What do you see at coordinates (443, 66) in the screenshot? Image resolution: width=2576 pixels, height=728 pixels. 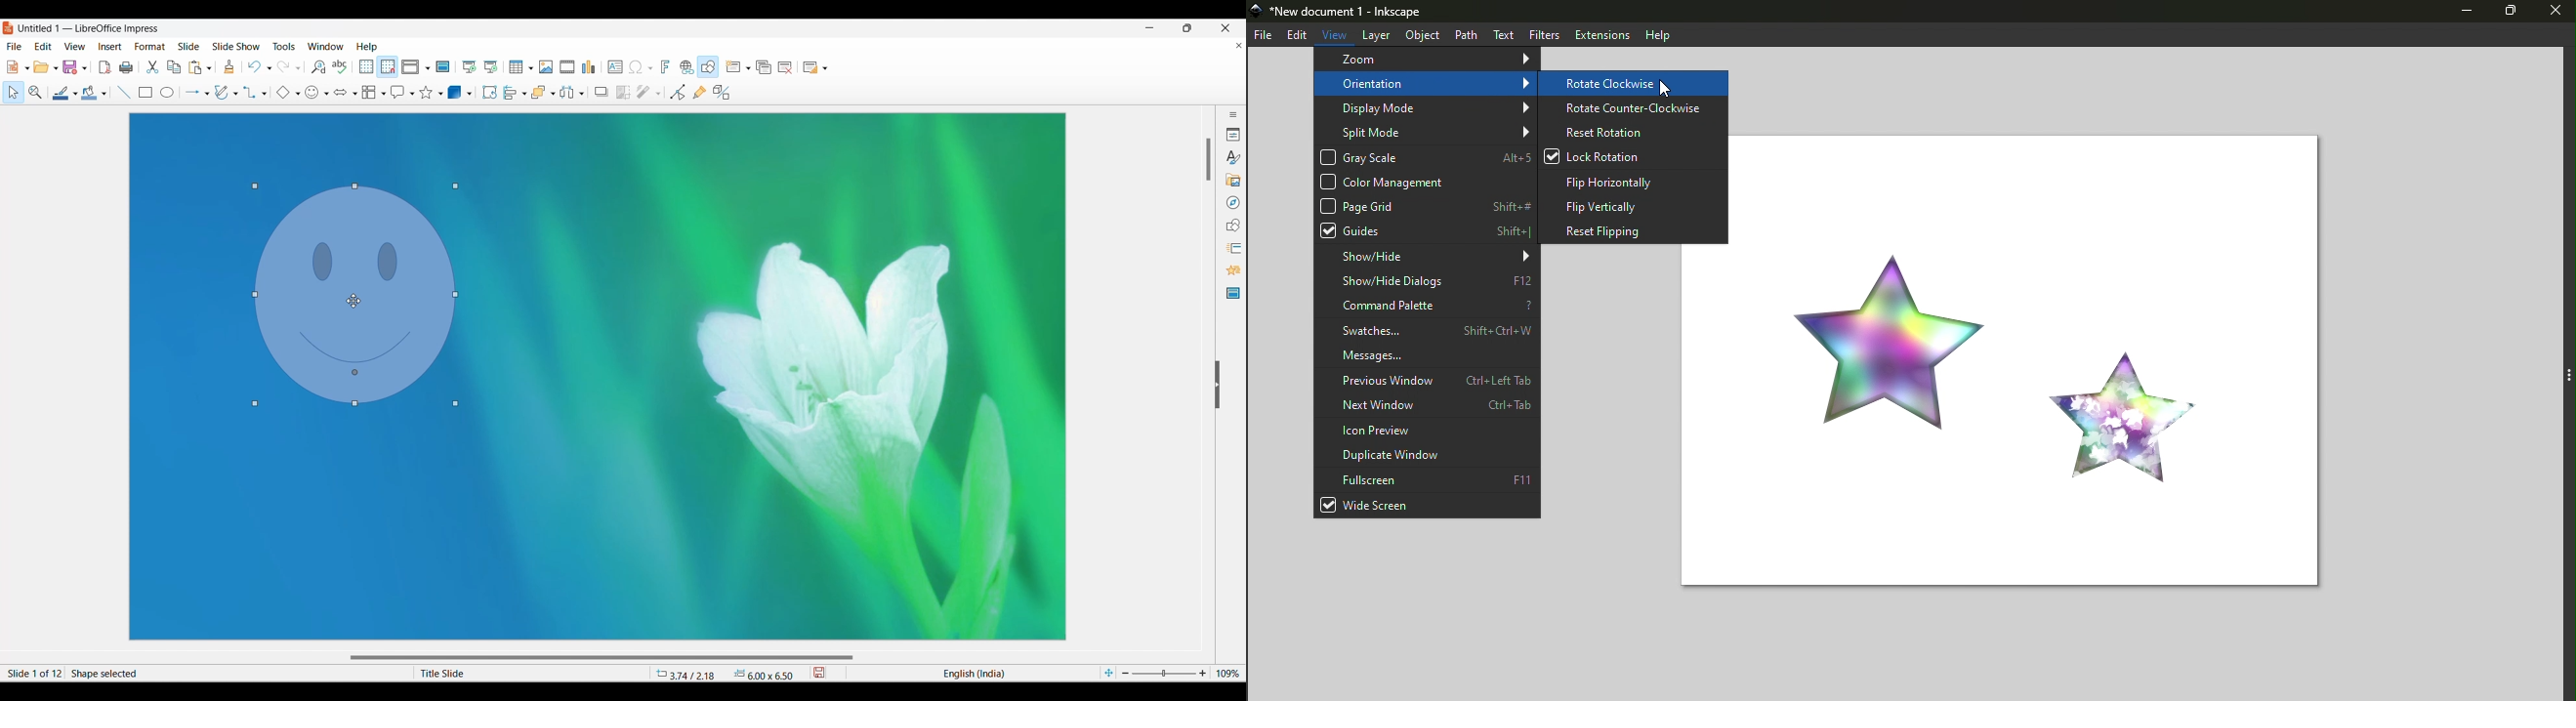 I see `Master slide` at bounding box center [443, 66].